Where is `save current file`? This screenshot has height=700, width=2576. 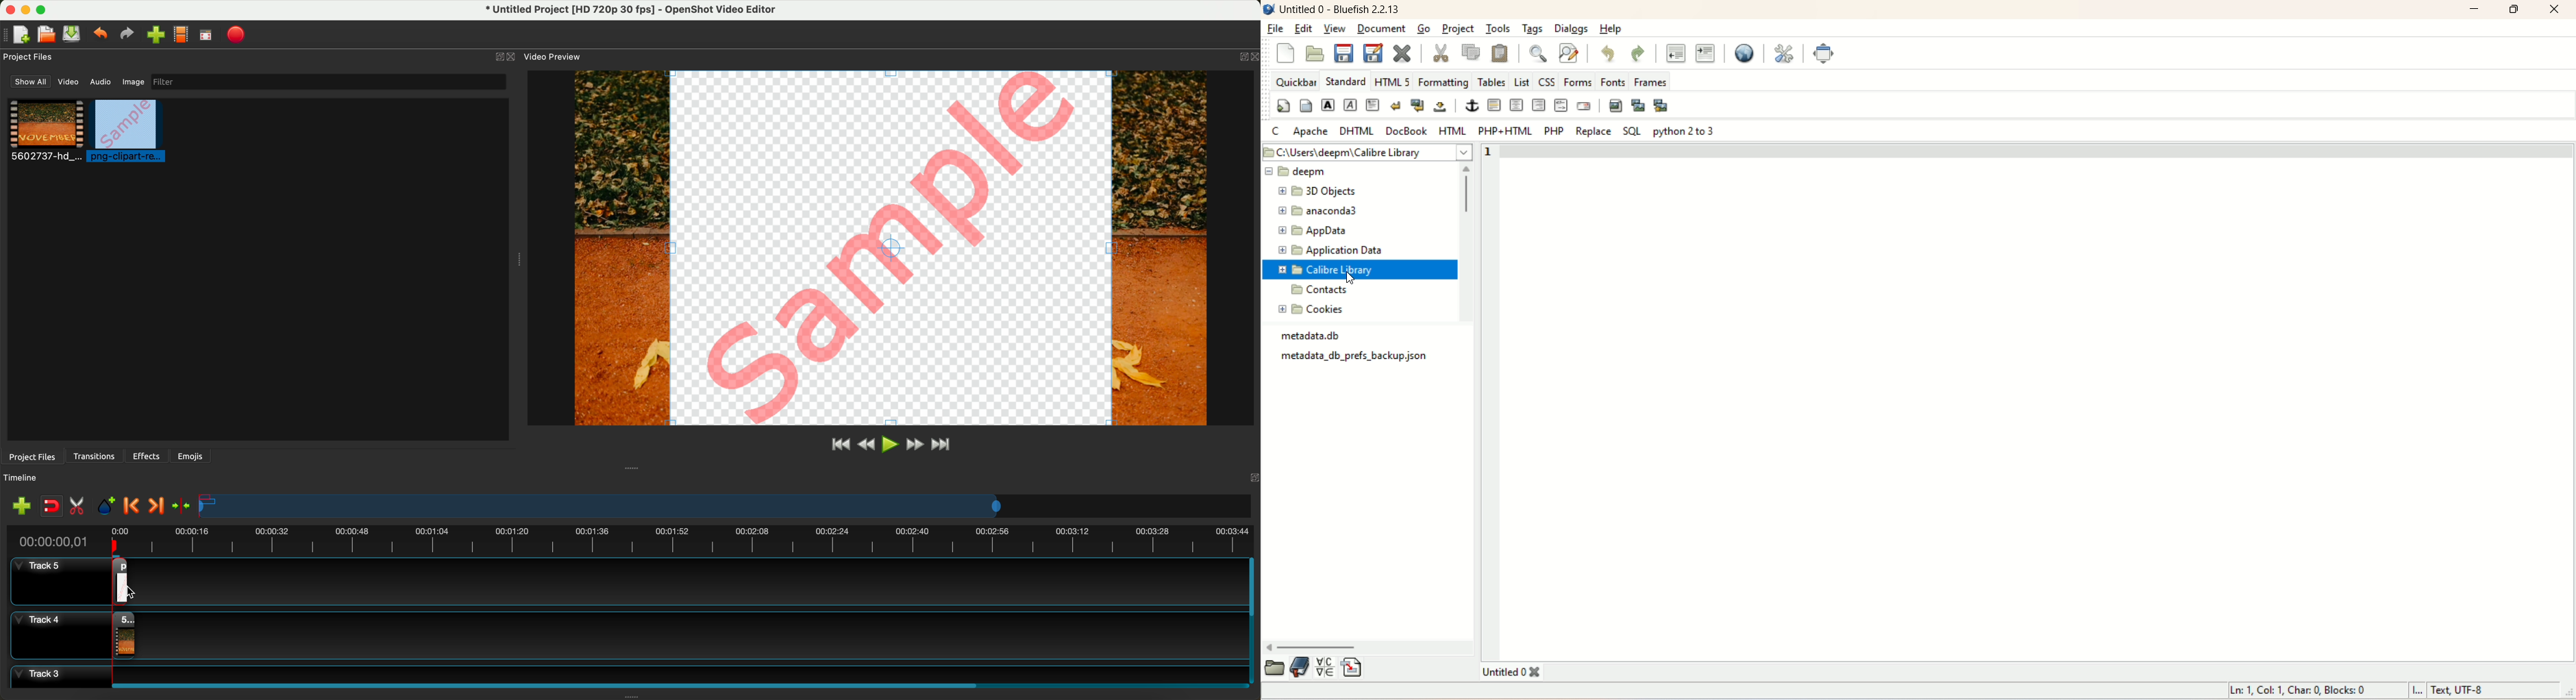
save current file is located at coordinates (1343, 53).